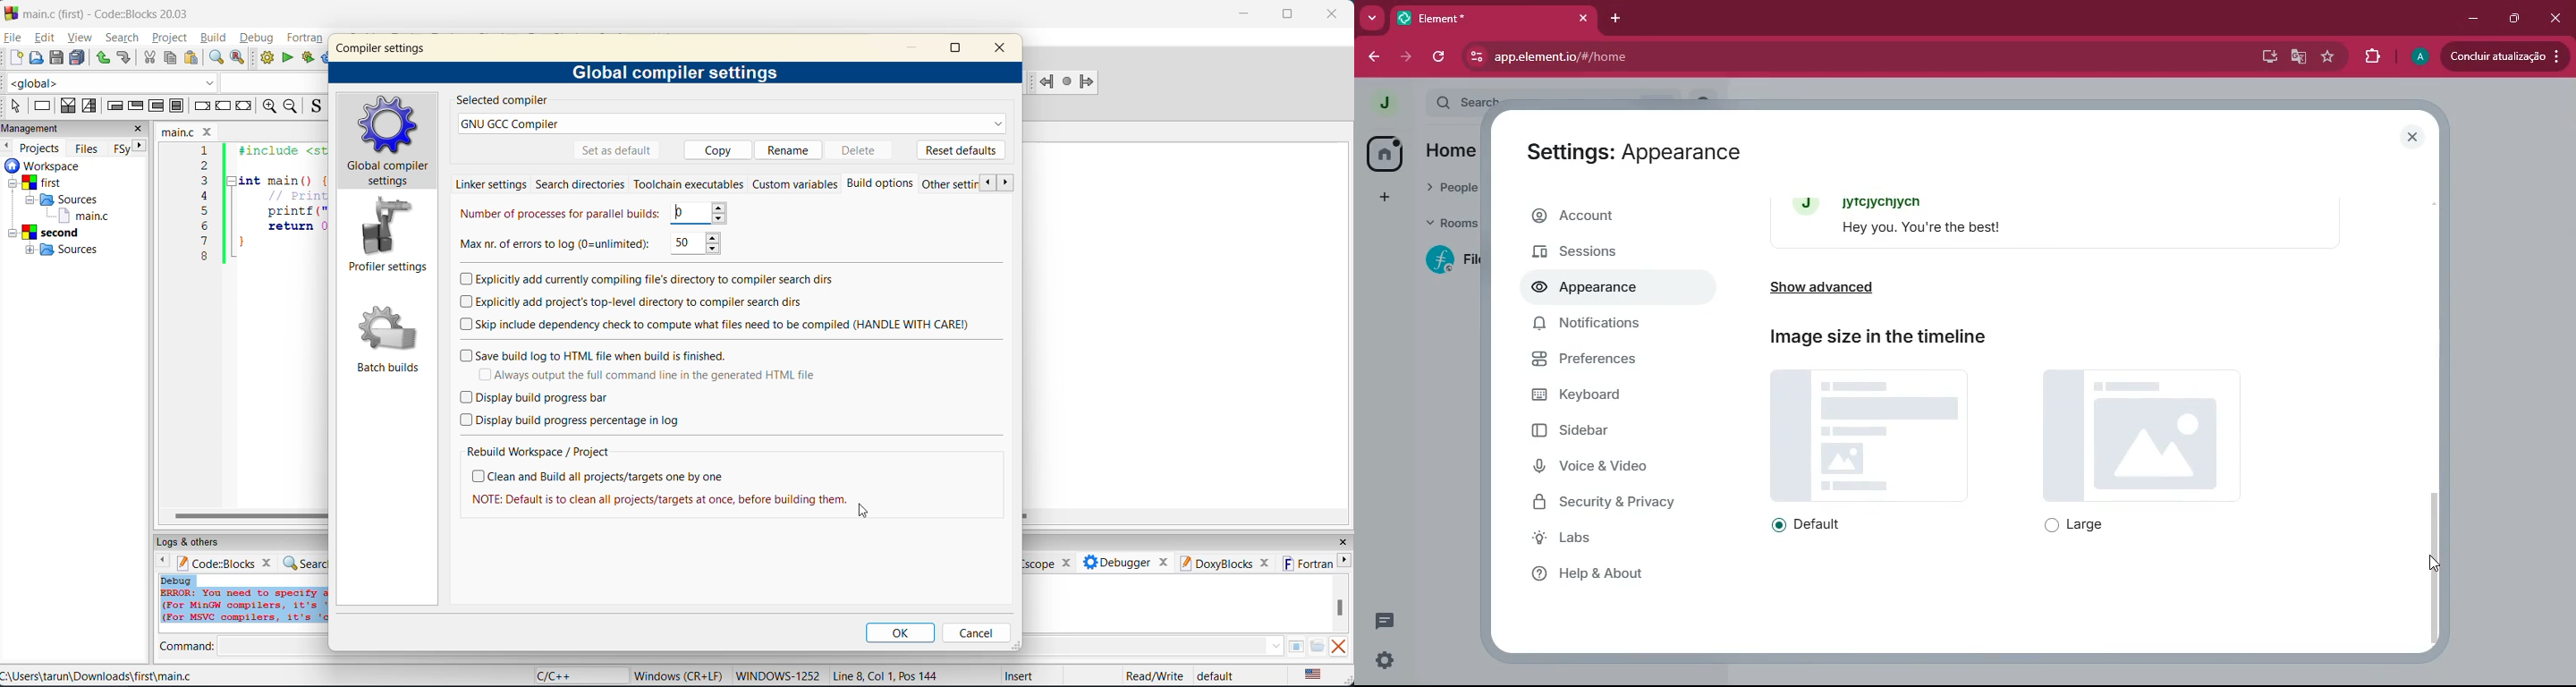  I want to click on settings, so click(1384, 659).